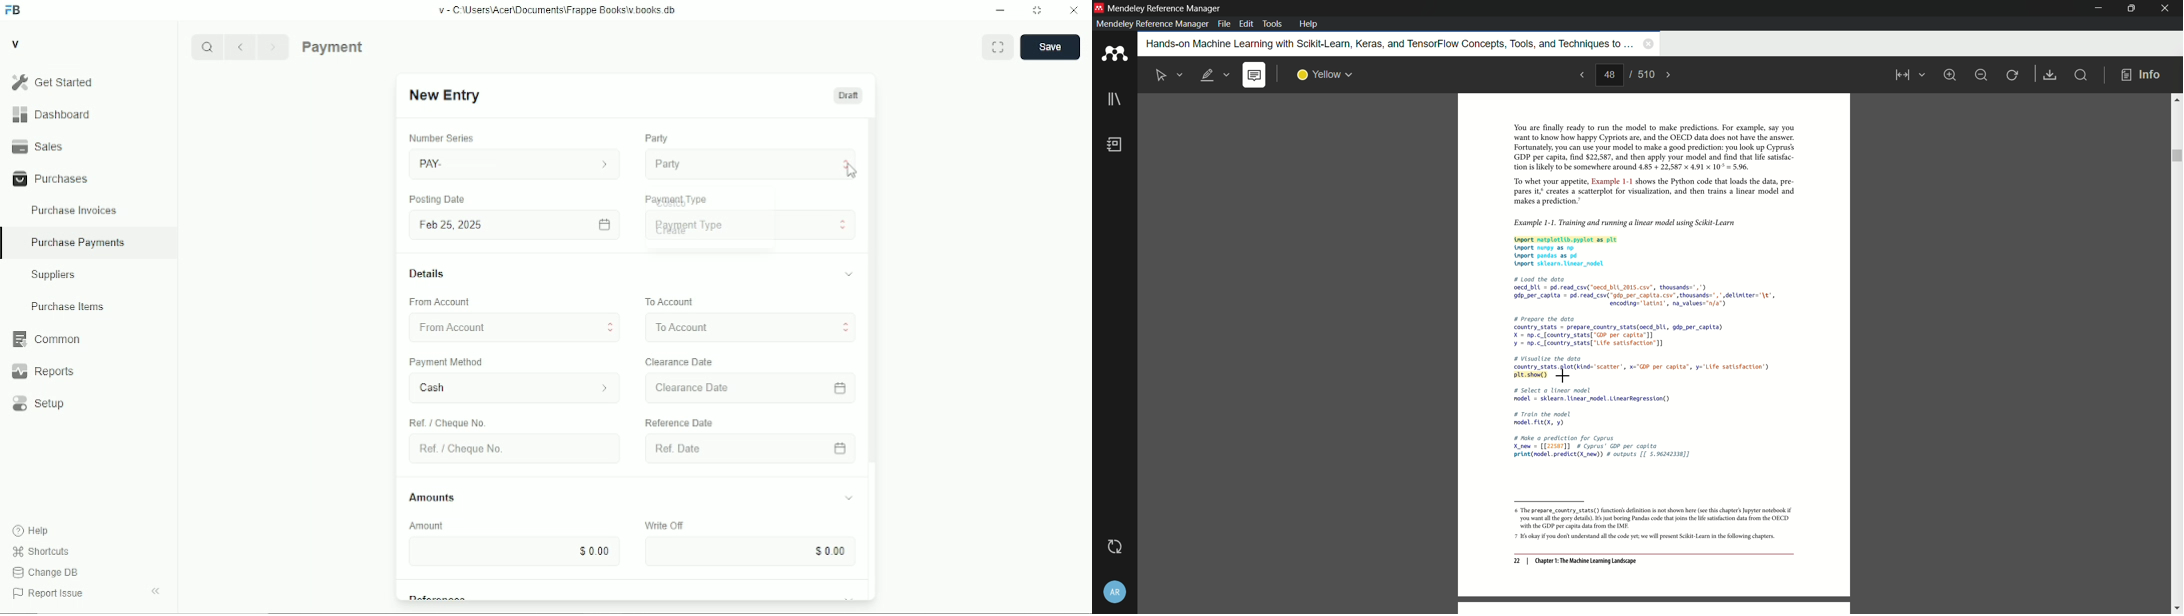  What do you see at coordinates (1114, 592) in the screenshot?
I see `account and settings` at bounding box center [1114, 592].